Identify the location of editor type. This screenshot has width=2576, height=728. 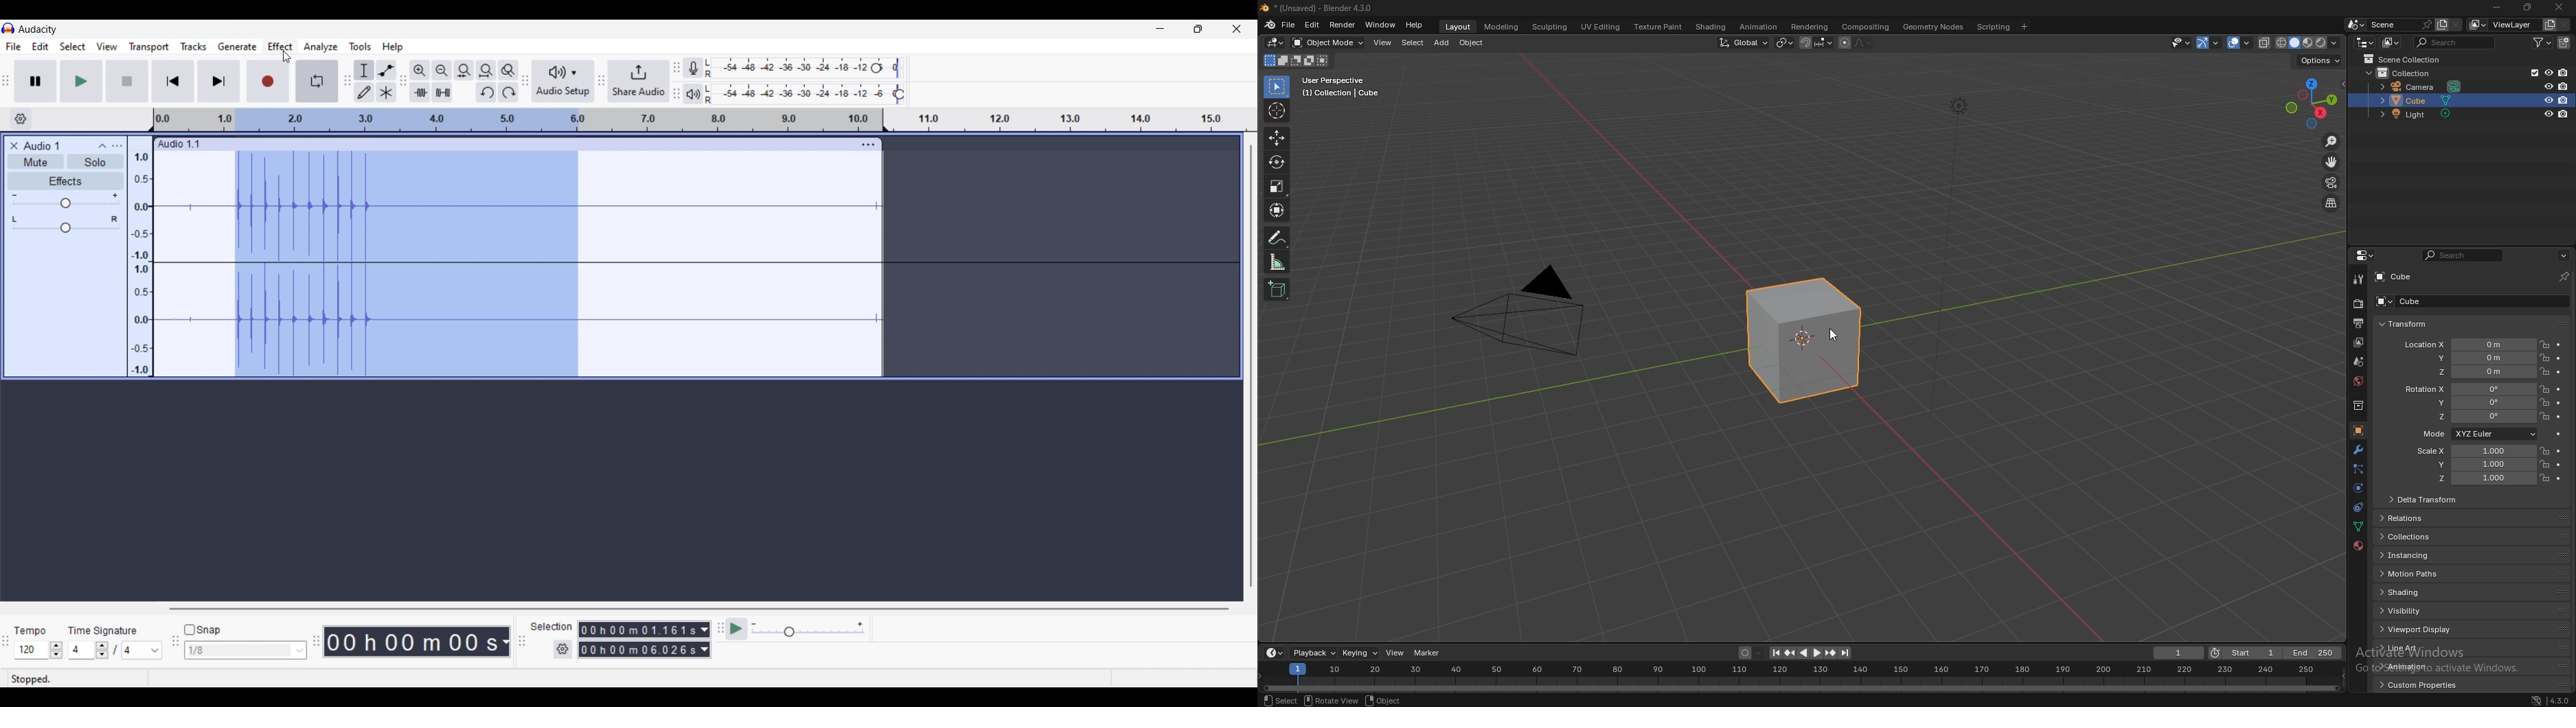
(2366, 256).